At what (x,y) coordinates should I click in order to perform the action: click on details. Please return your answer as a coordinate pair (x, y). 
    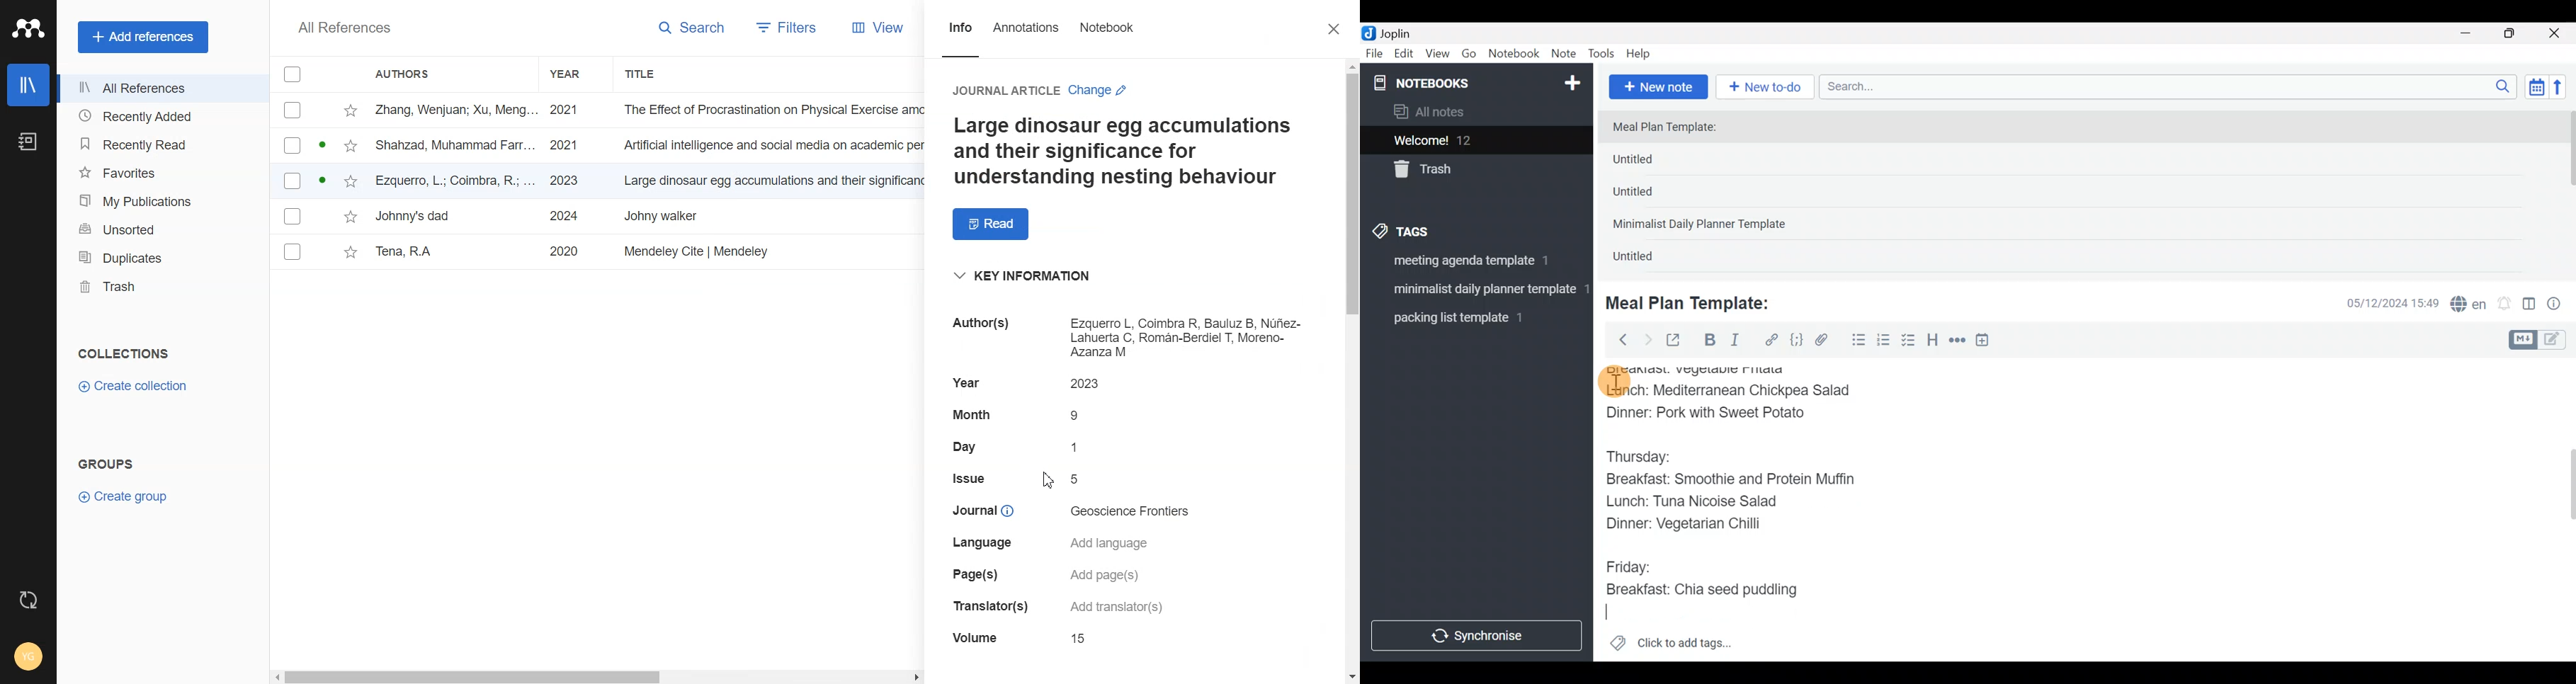
    Looking at the image, I should click on (976, 575).